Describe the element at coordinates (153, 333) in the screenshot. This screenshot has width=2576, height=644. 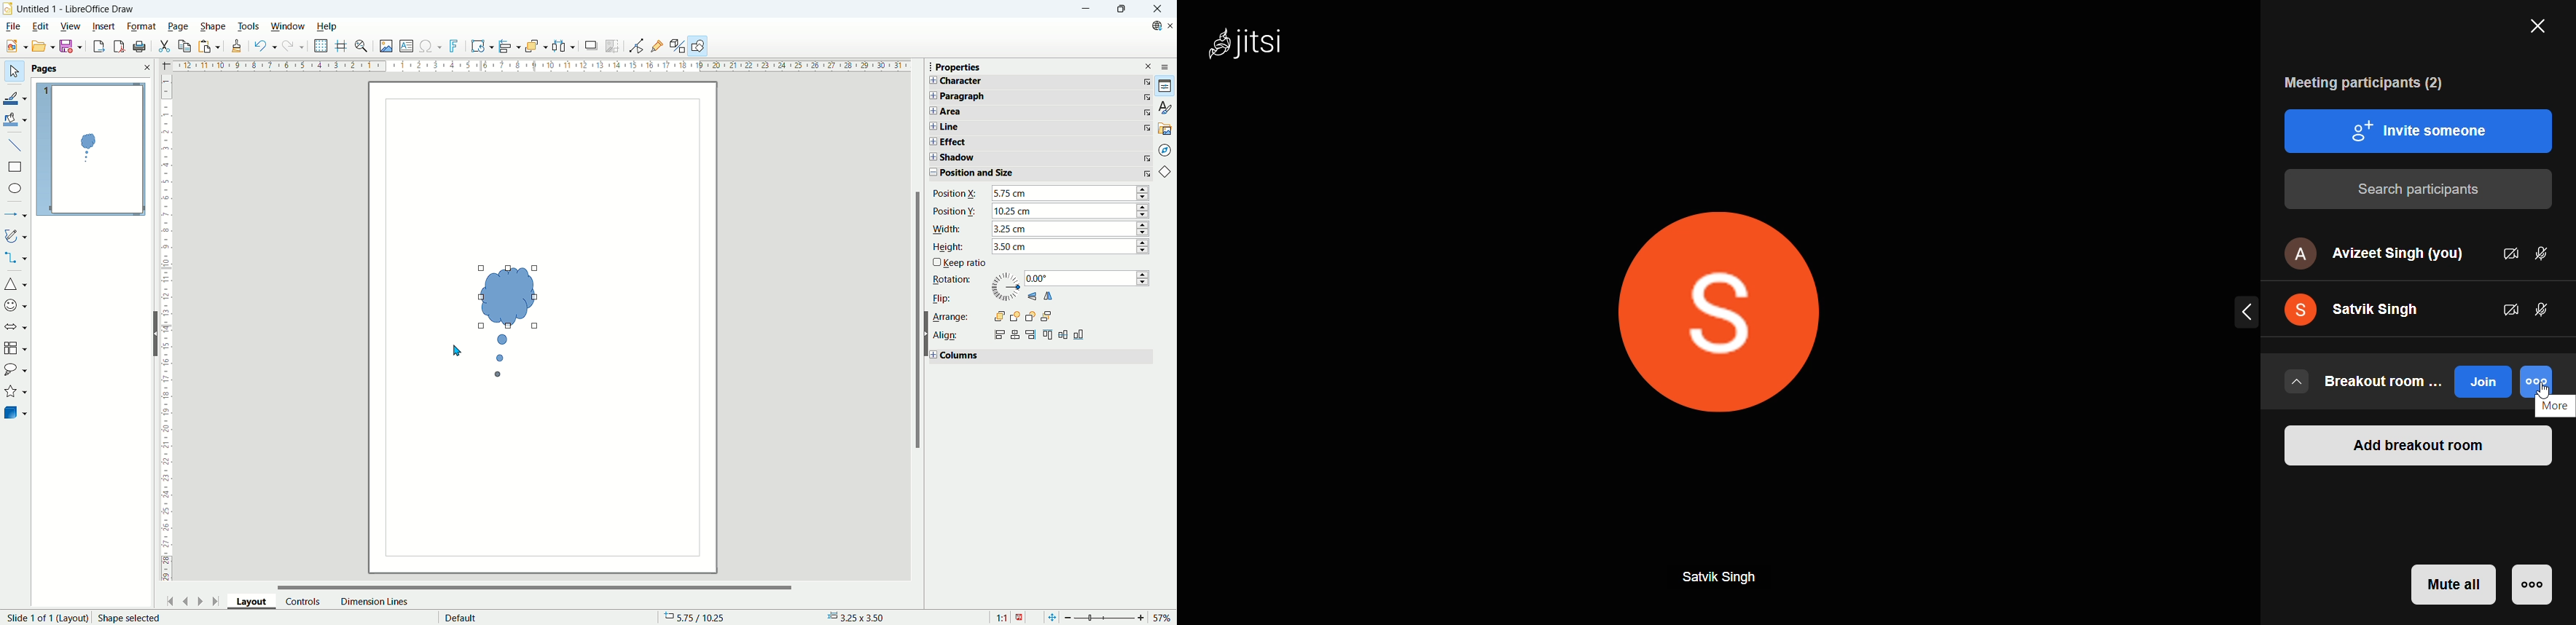
I see `Hide` at that location.